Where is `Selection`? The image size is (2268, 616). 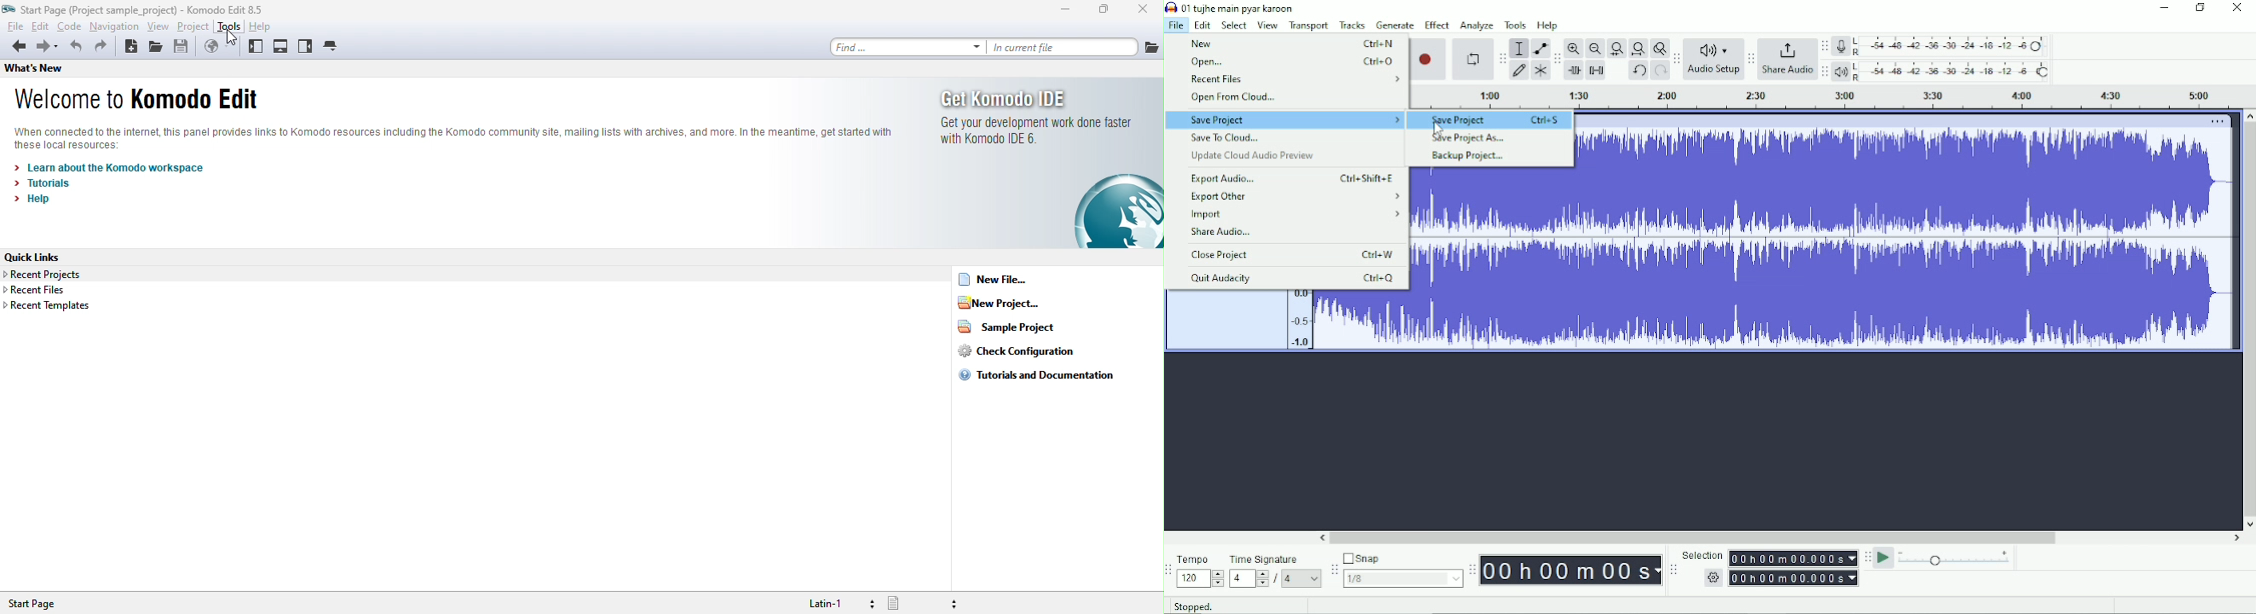 Selection is located at coordinates (1771, 566).